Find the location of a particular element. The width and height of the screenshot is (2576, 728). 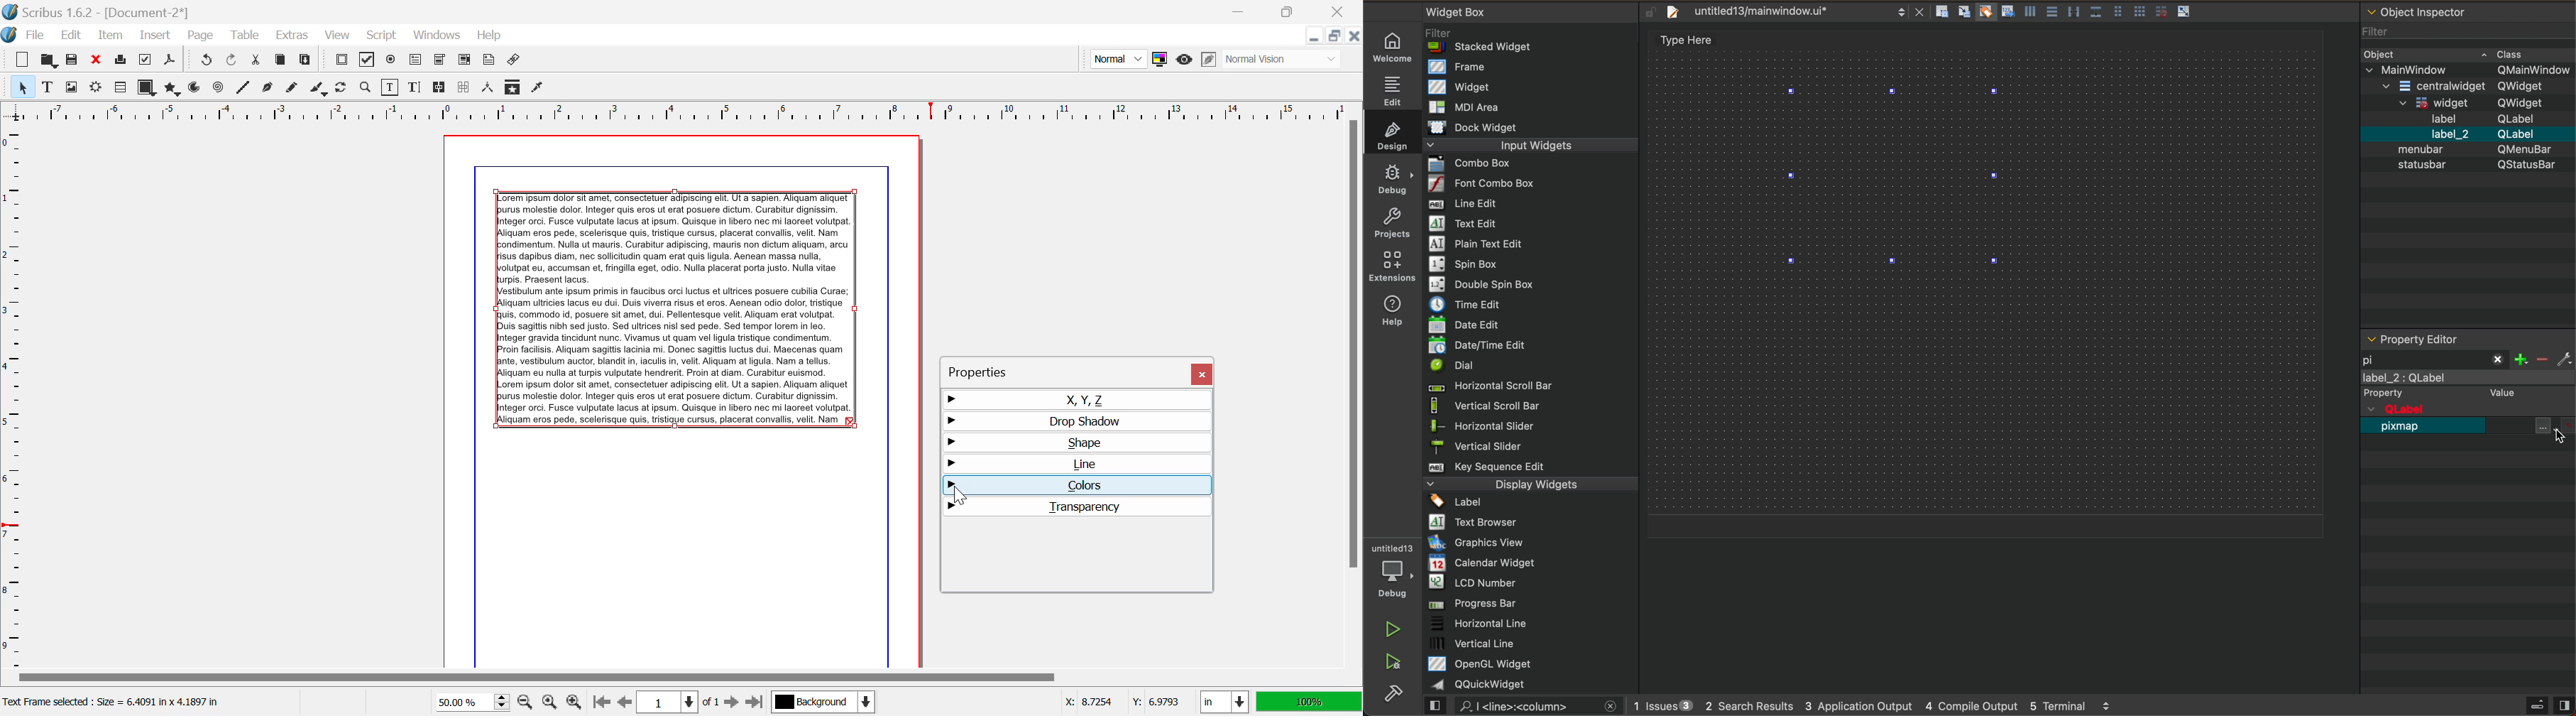

Windows is located at coordinates (437, 35).